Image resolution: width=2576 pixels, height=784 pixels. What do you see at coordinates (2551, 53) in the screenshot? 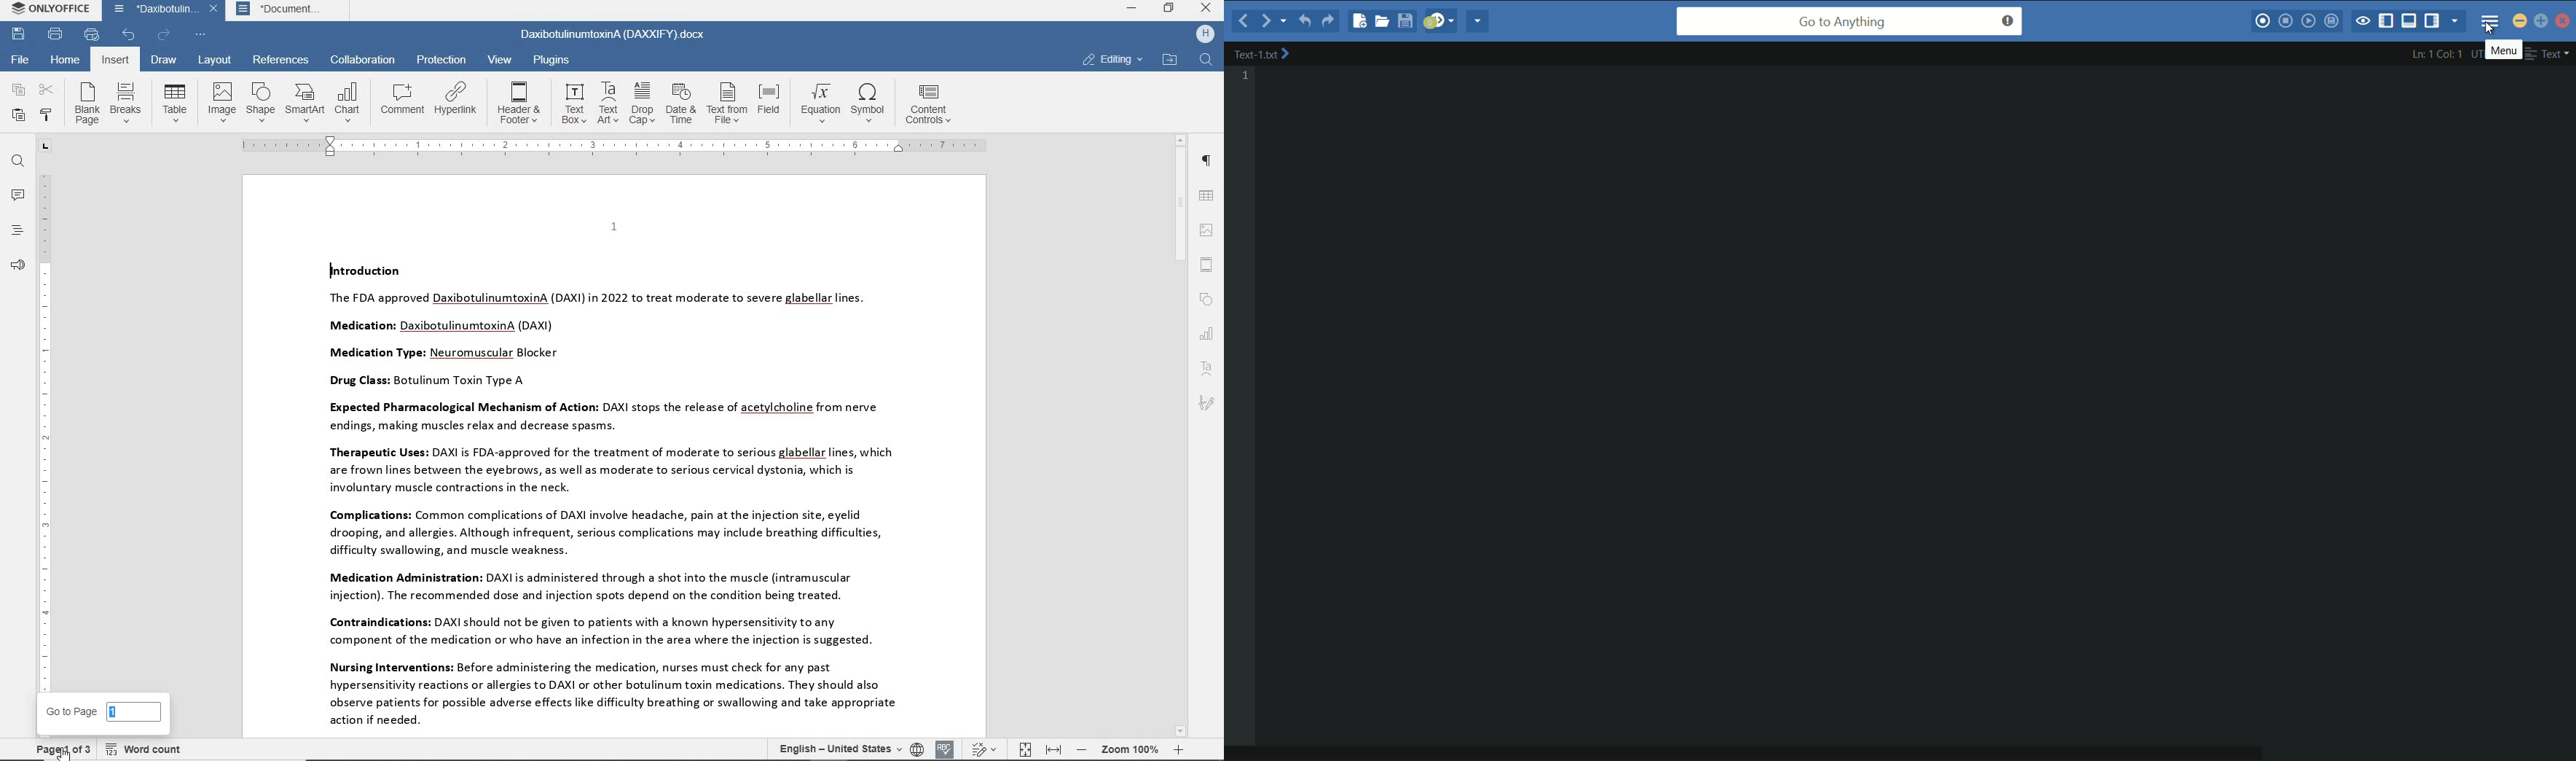
I see `file format` at bounding box center [2551, 53].